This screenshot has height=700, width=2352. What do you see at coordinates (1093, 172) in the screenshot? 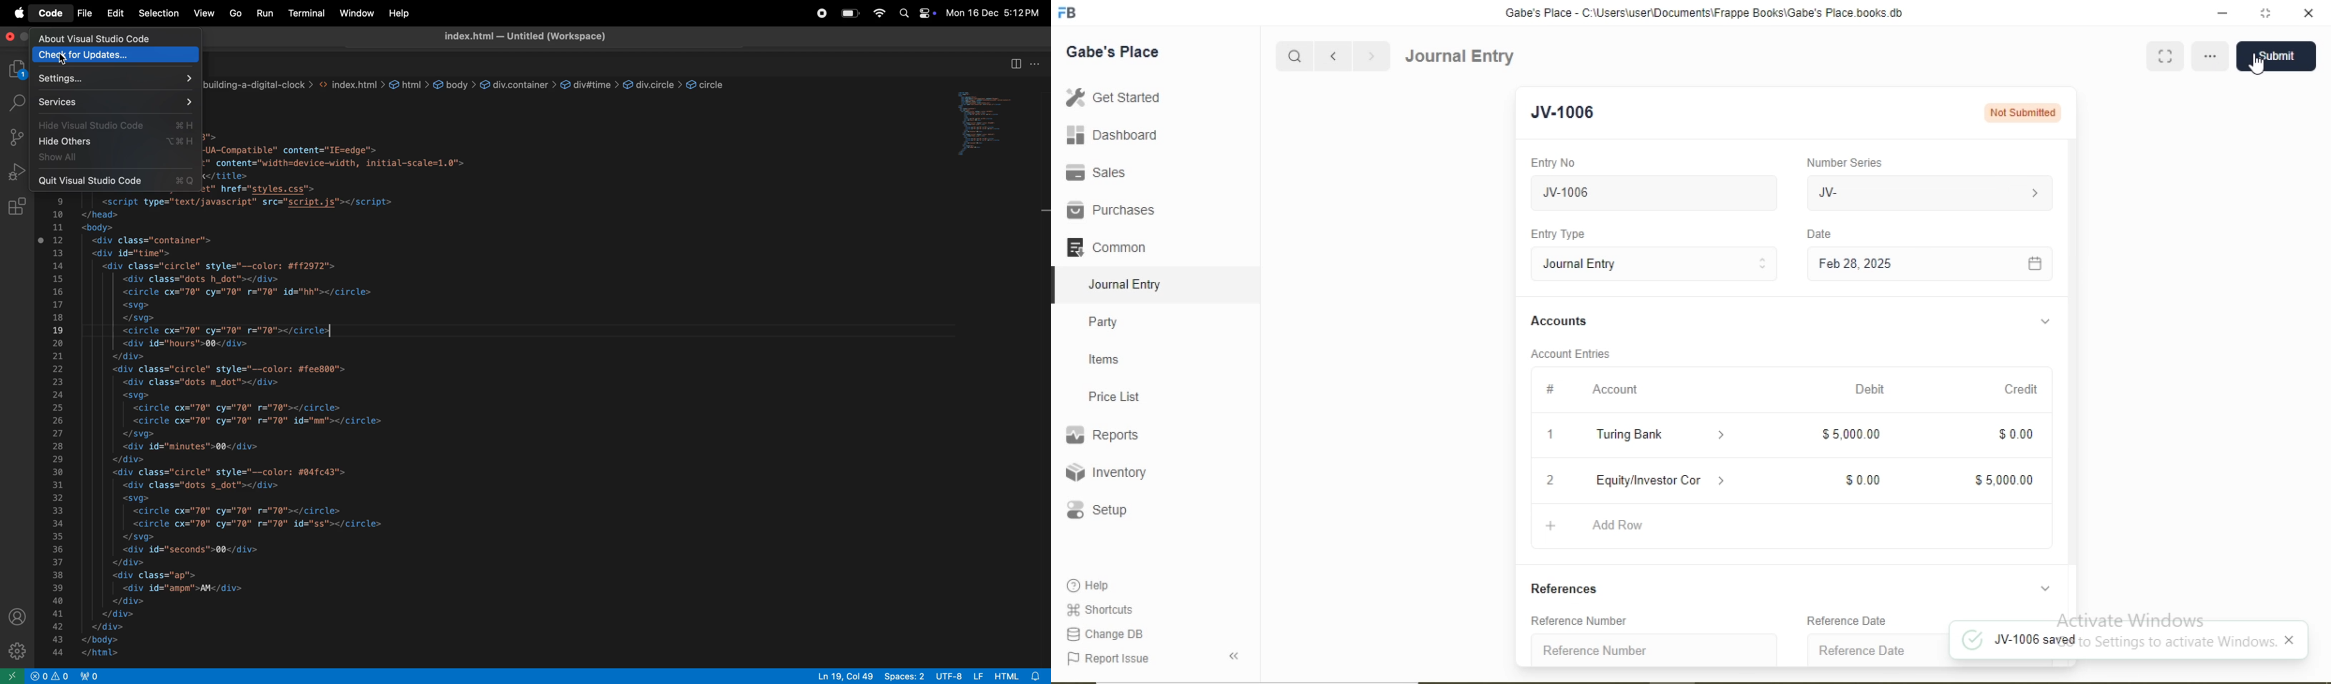
I see `Sales` at bounding box center [1093, 172].